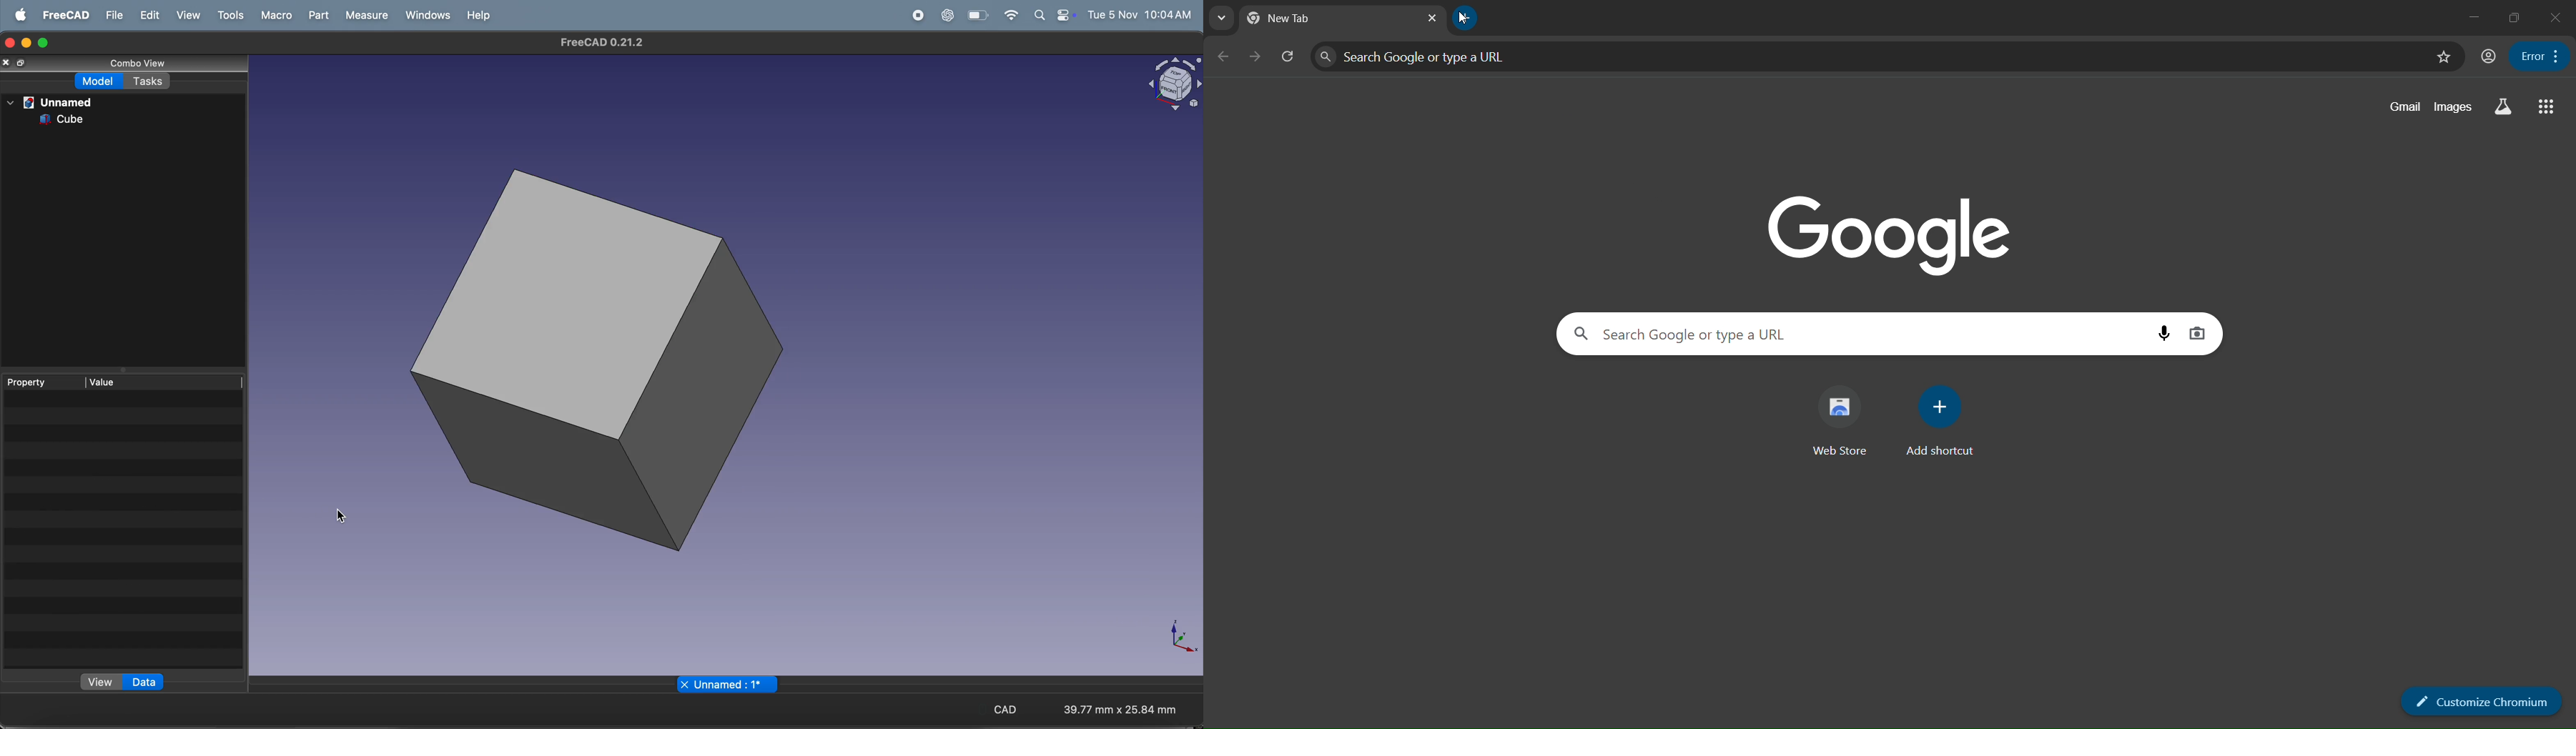 The height and width of the screenshot is (756, 2576). I want to click on close, so click(2555, 18).